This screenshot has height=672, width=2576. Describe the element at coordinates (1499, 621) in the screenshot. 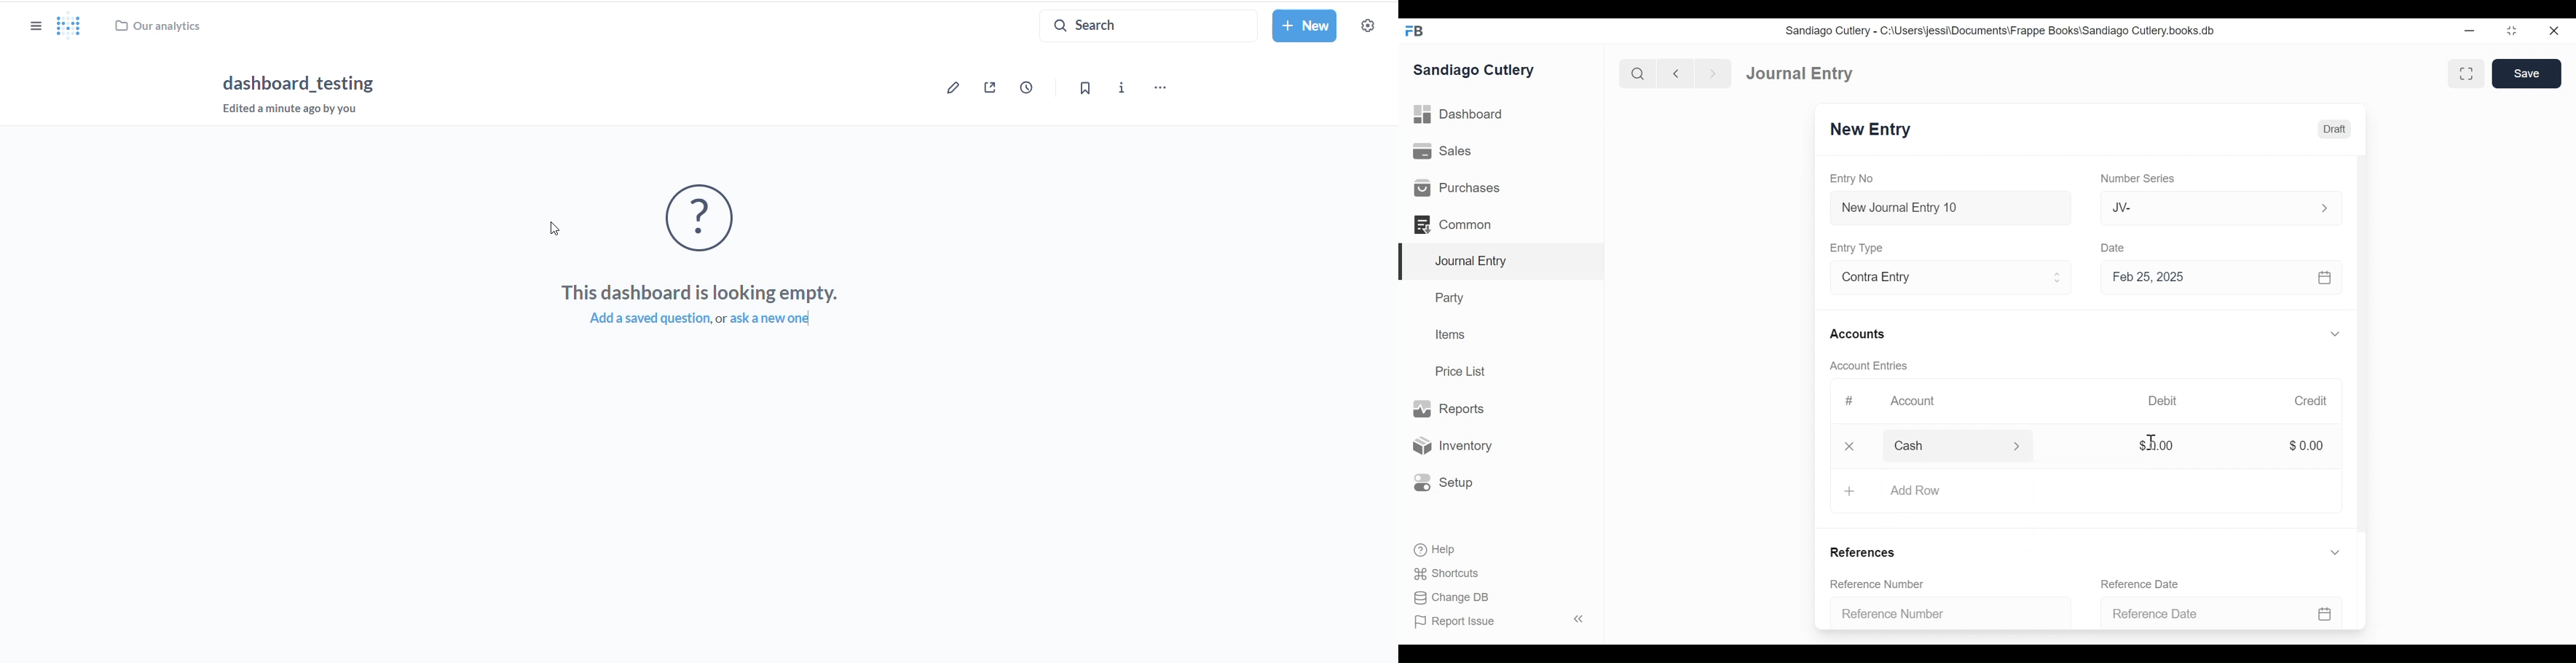

I see `Report Issue` at that location.